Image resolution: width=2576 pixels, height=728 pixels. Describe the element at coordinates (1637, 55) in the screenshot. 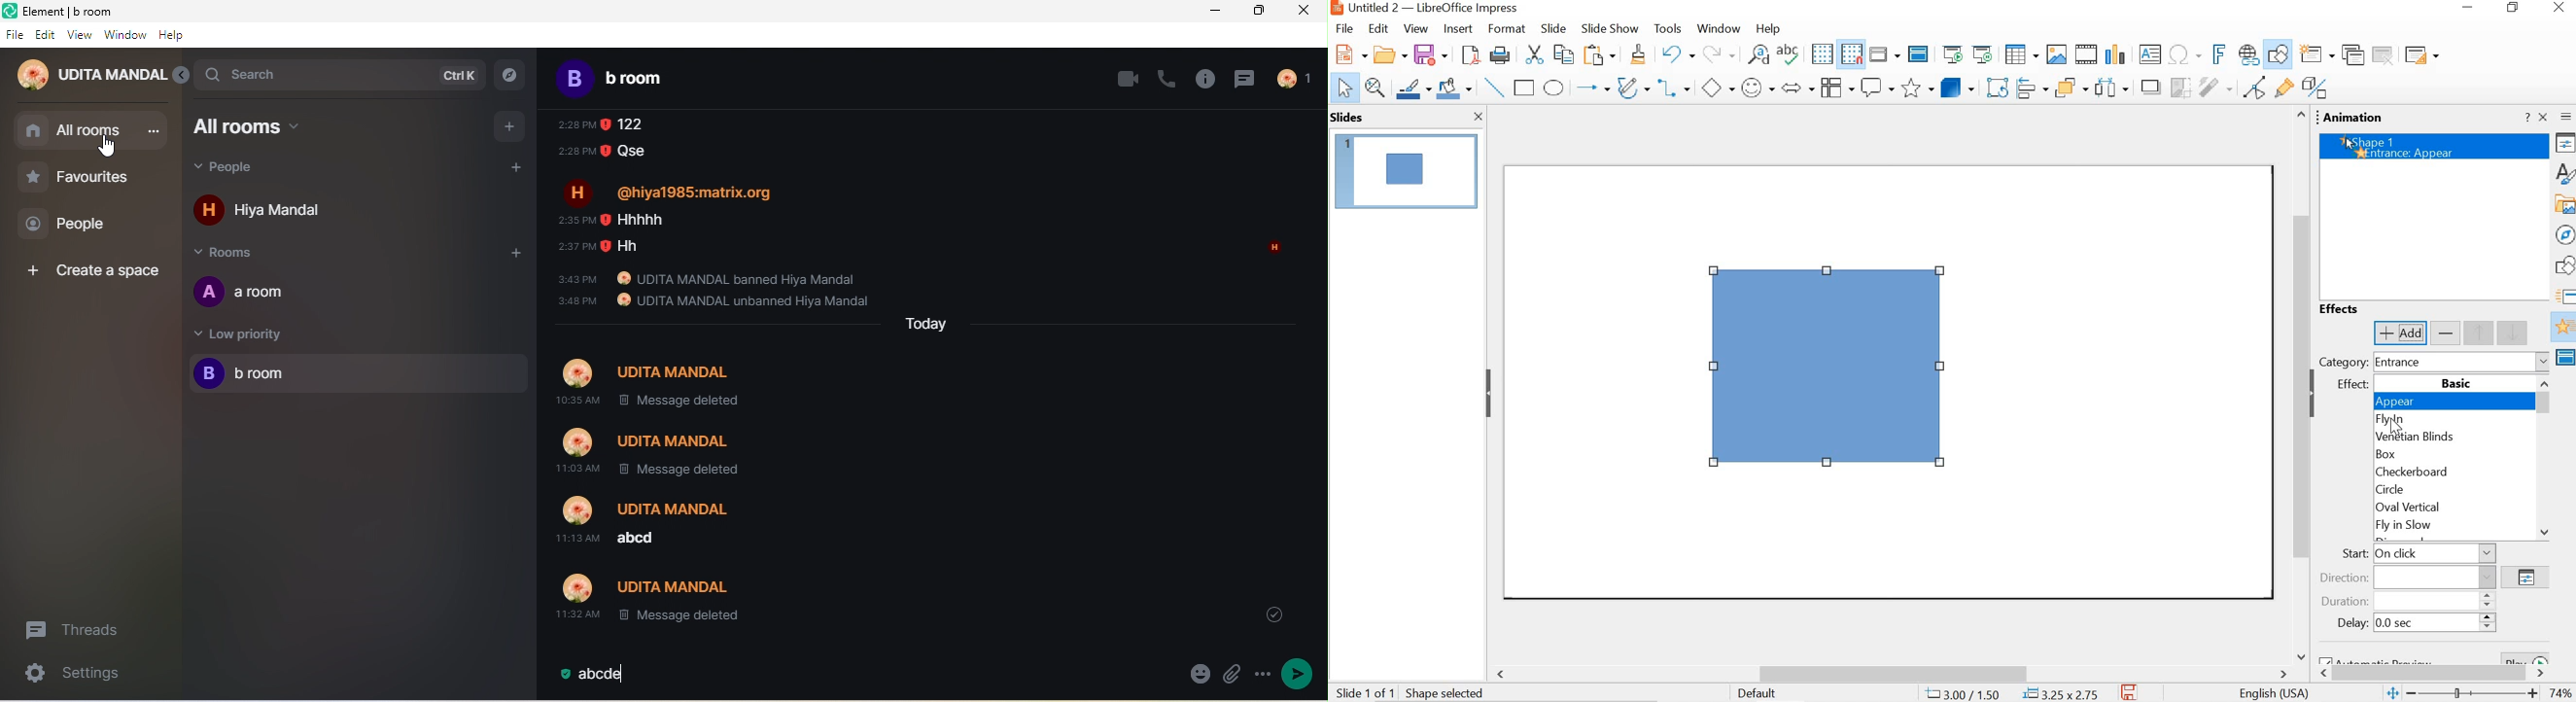

I see `clone formatting` at that location.